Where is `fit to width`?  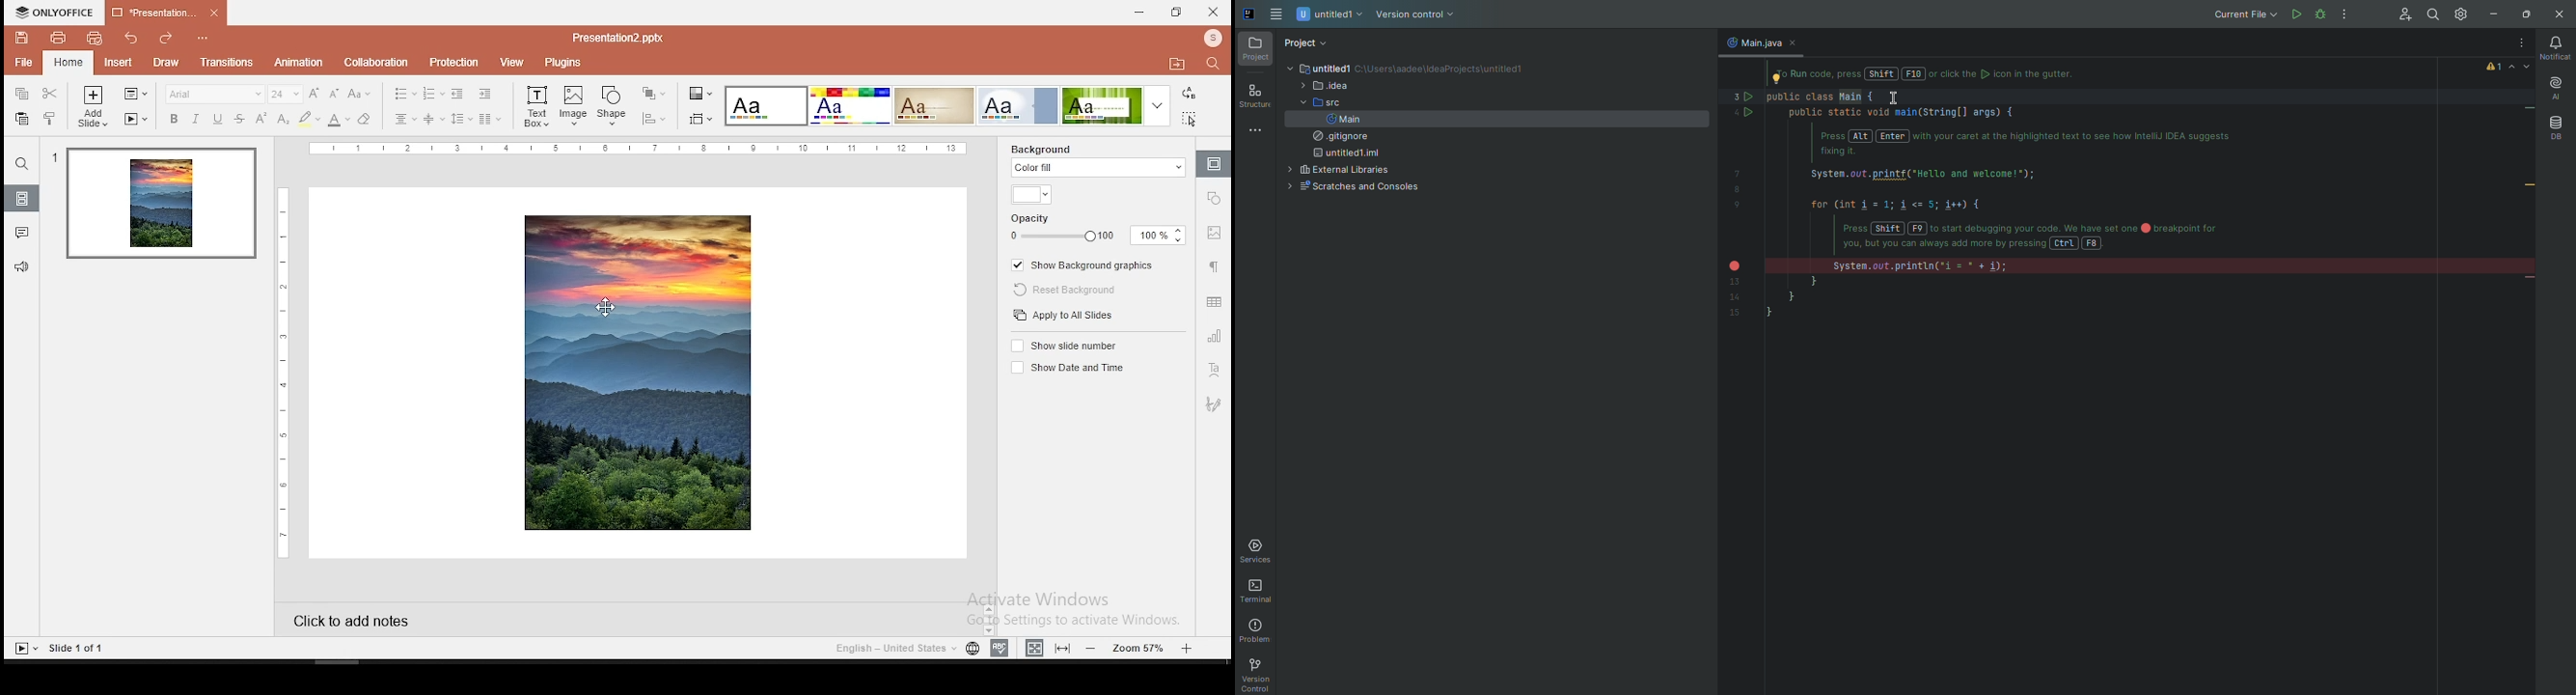
fit to width is located at coordinates (1032, 647).